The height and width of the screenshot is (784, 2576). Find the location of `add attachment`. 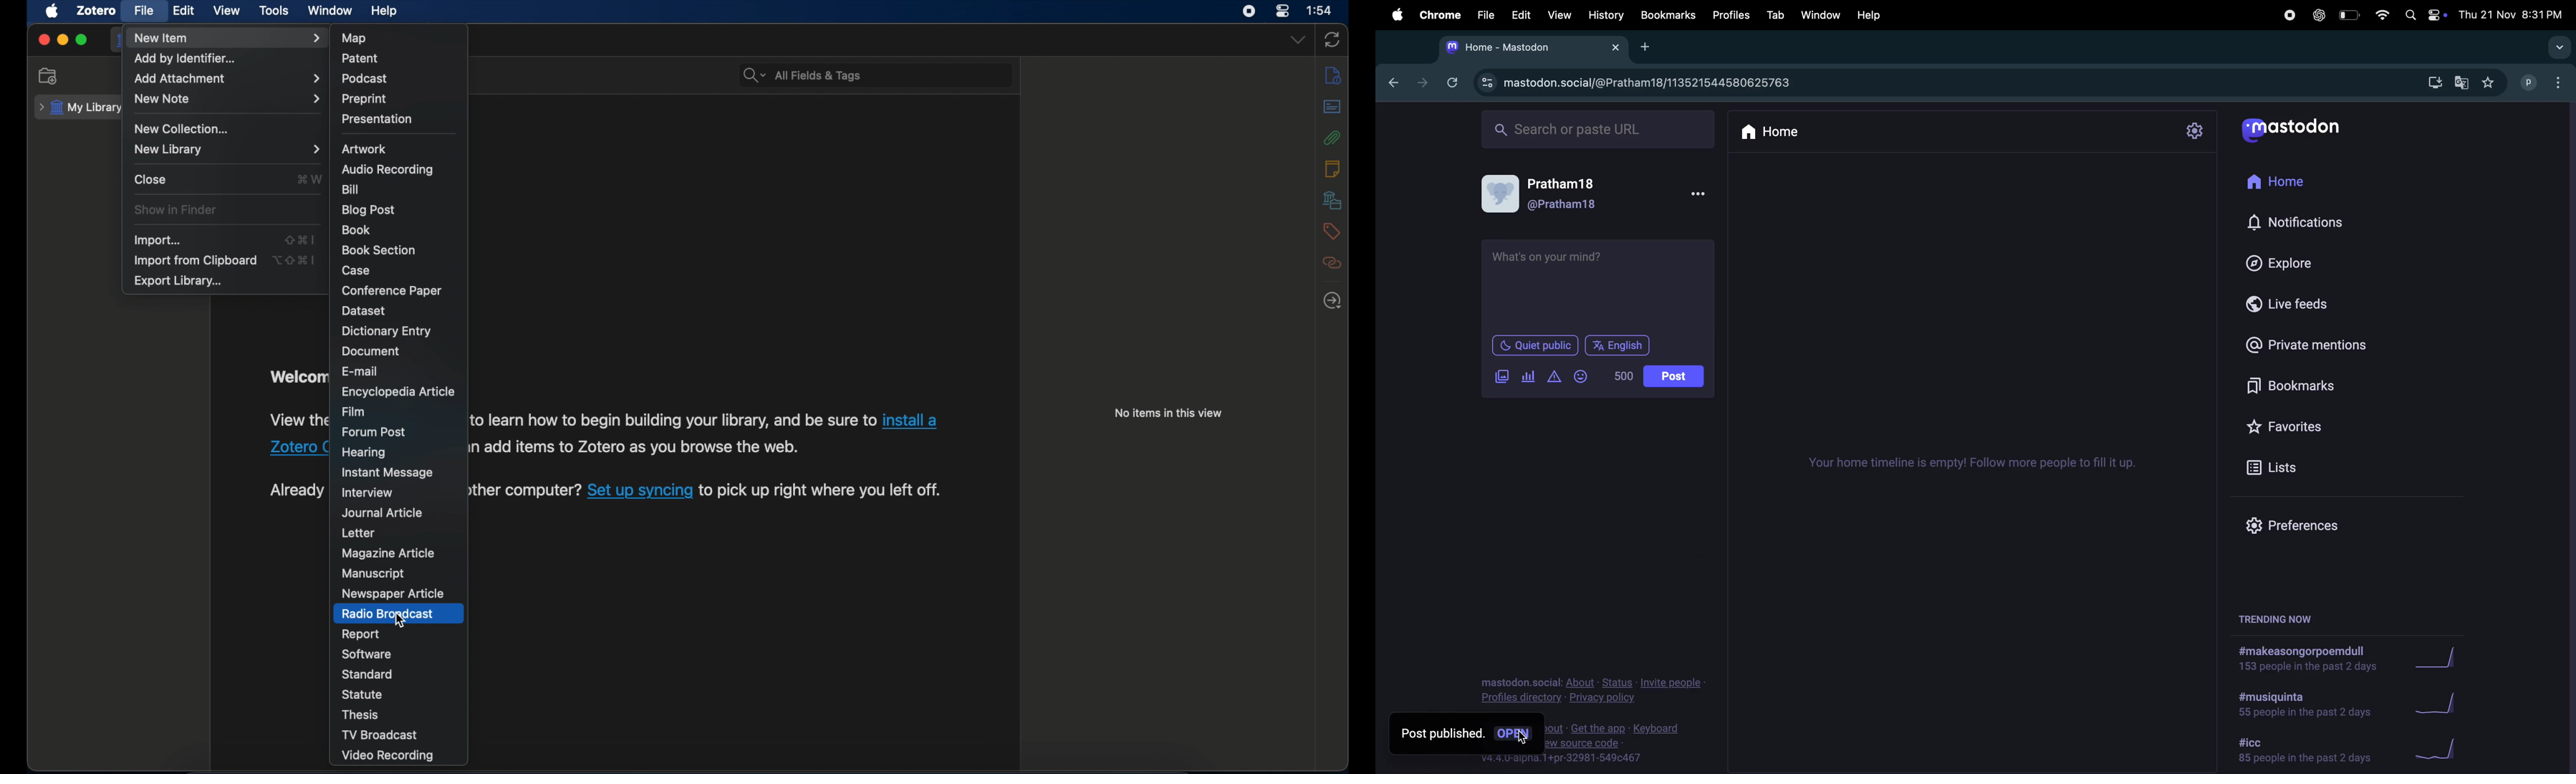

add attachment is located at coordinates (226, 79).